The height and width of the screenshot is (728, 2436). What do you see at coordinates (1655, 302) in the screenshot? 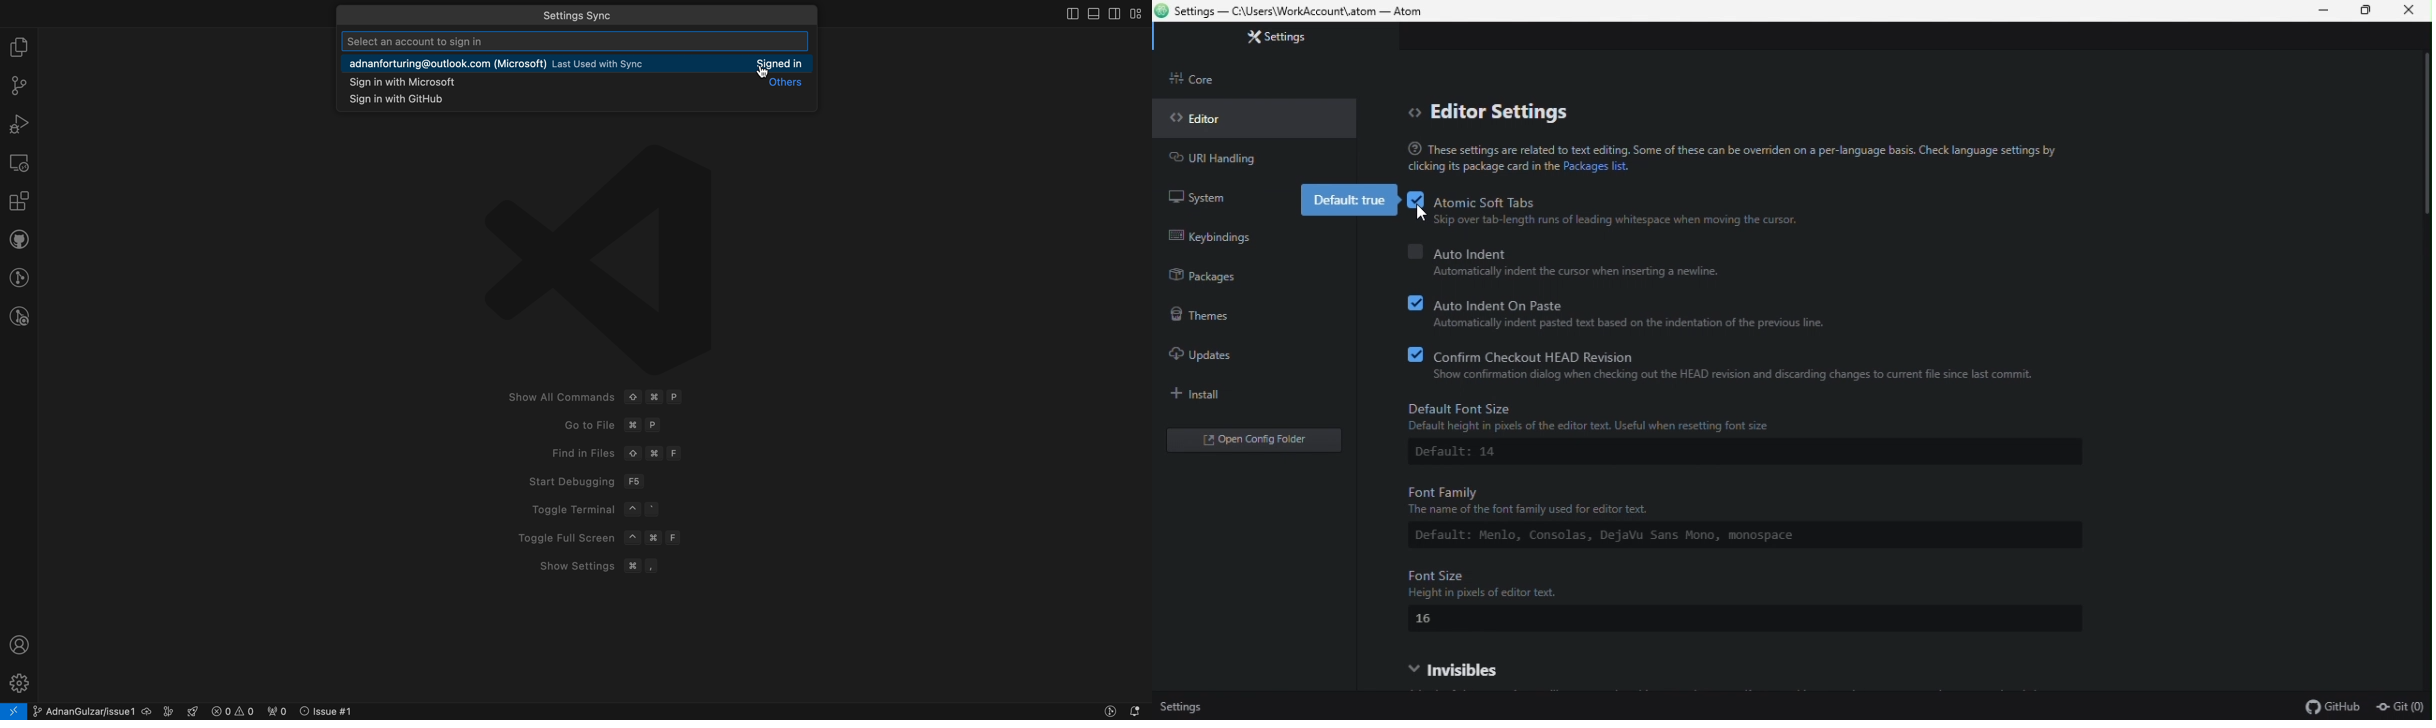
I see `Auto indent on paste` at bounding box center [1655, 302].